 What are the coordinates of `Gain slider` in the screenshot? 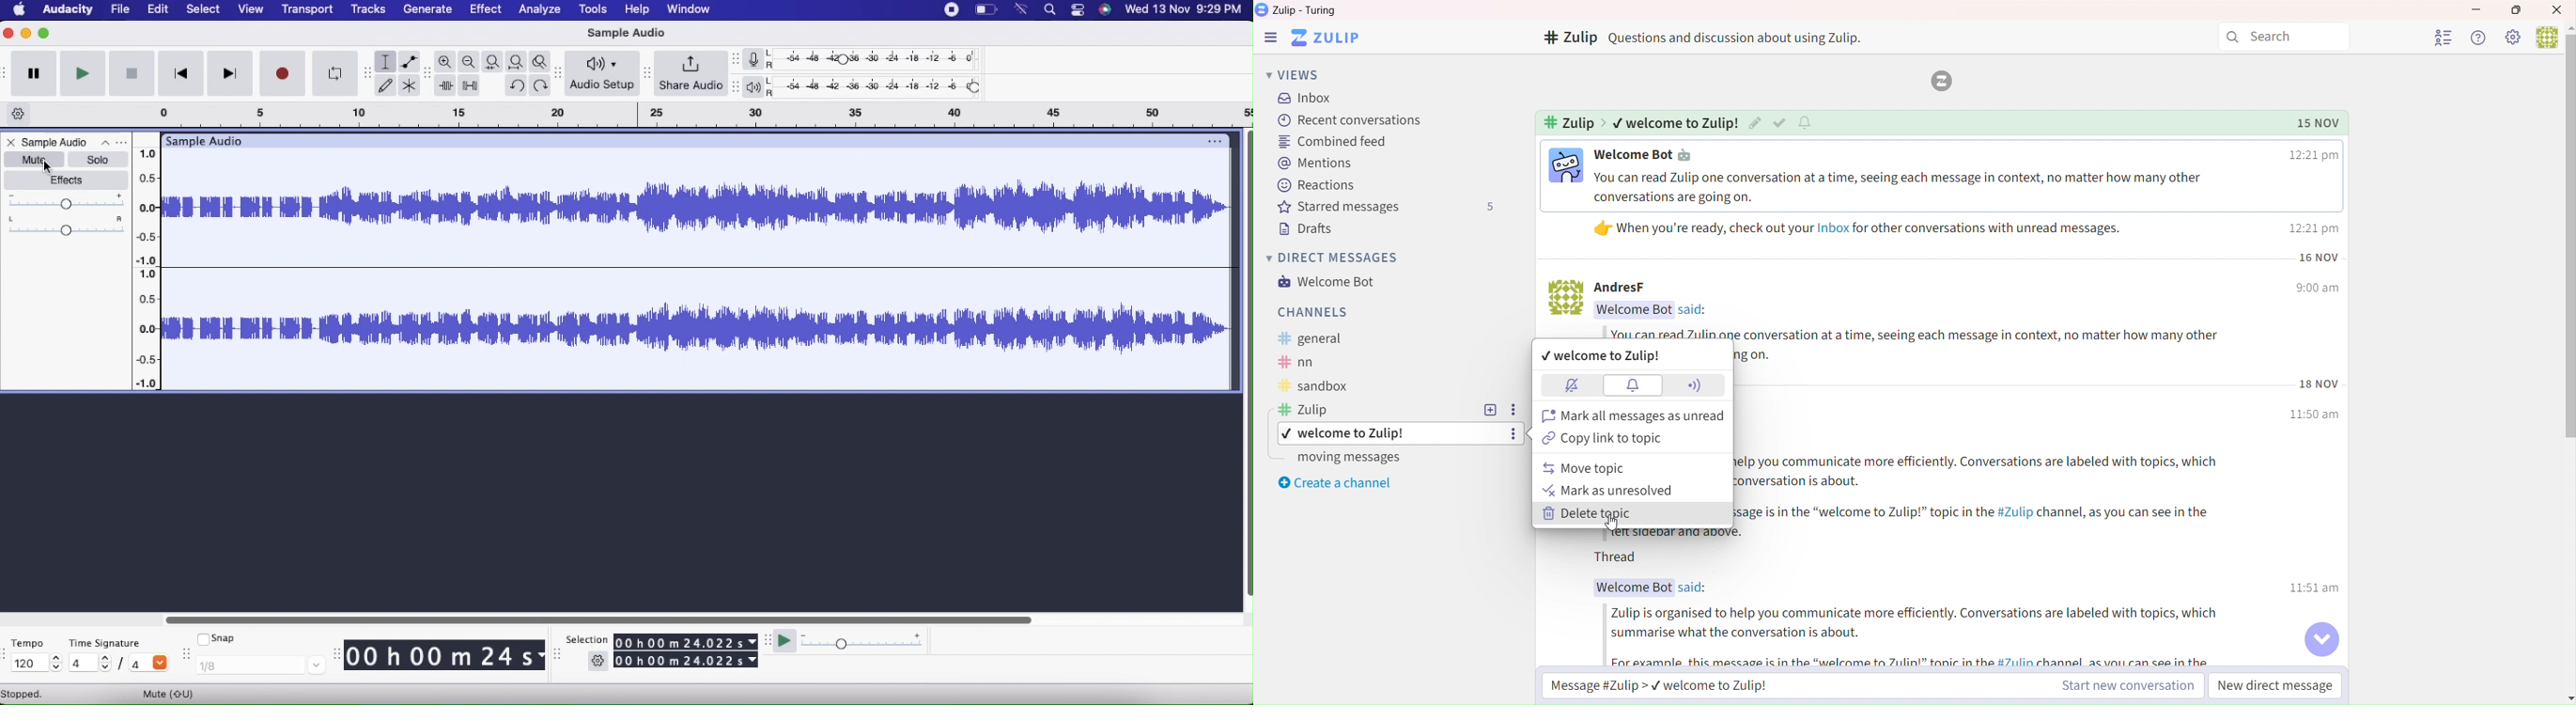 It's located at (68, 200).